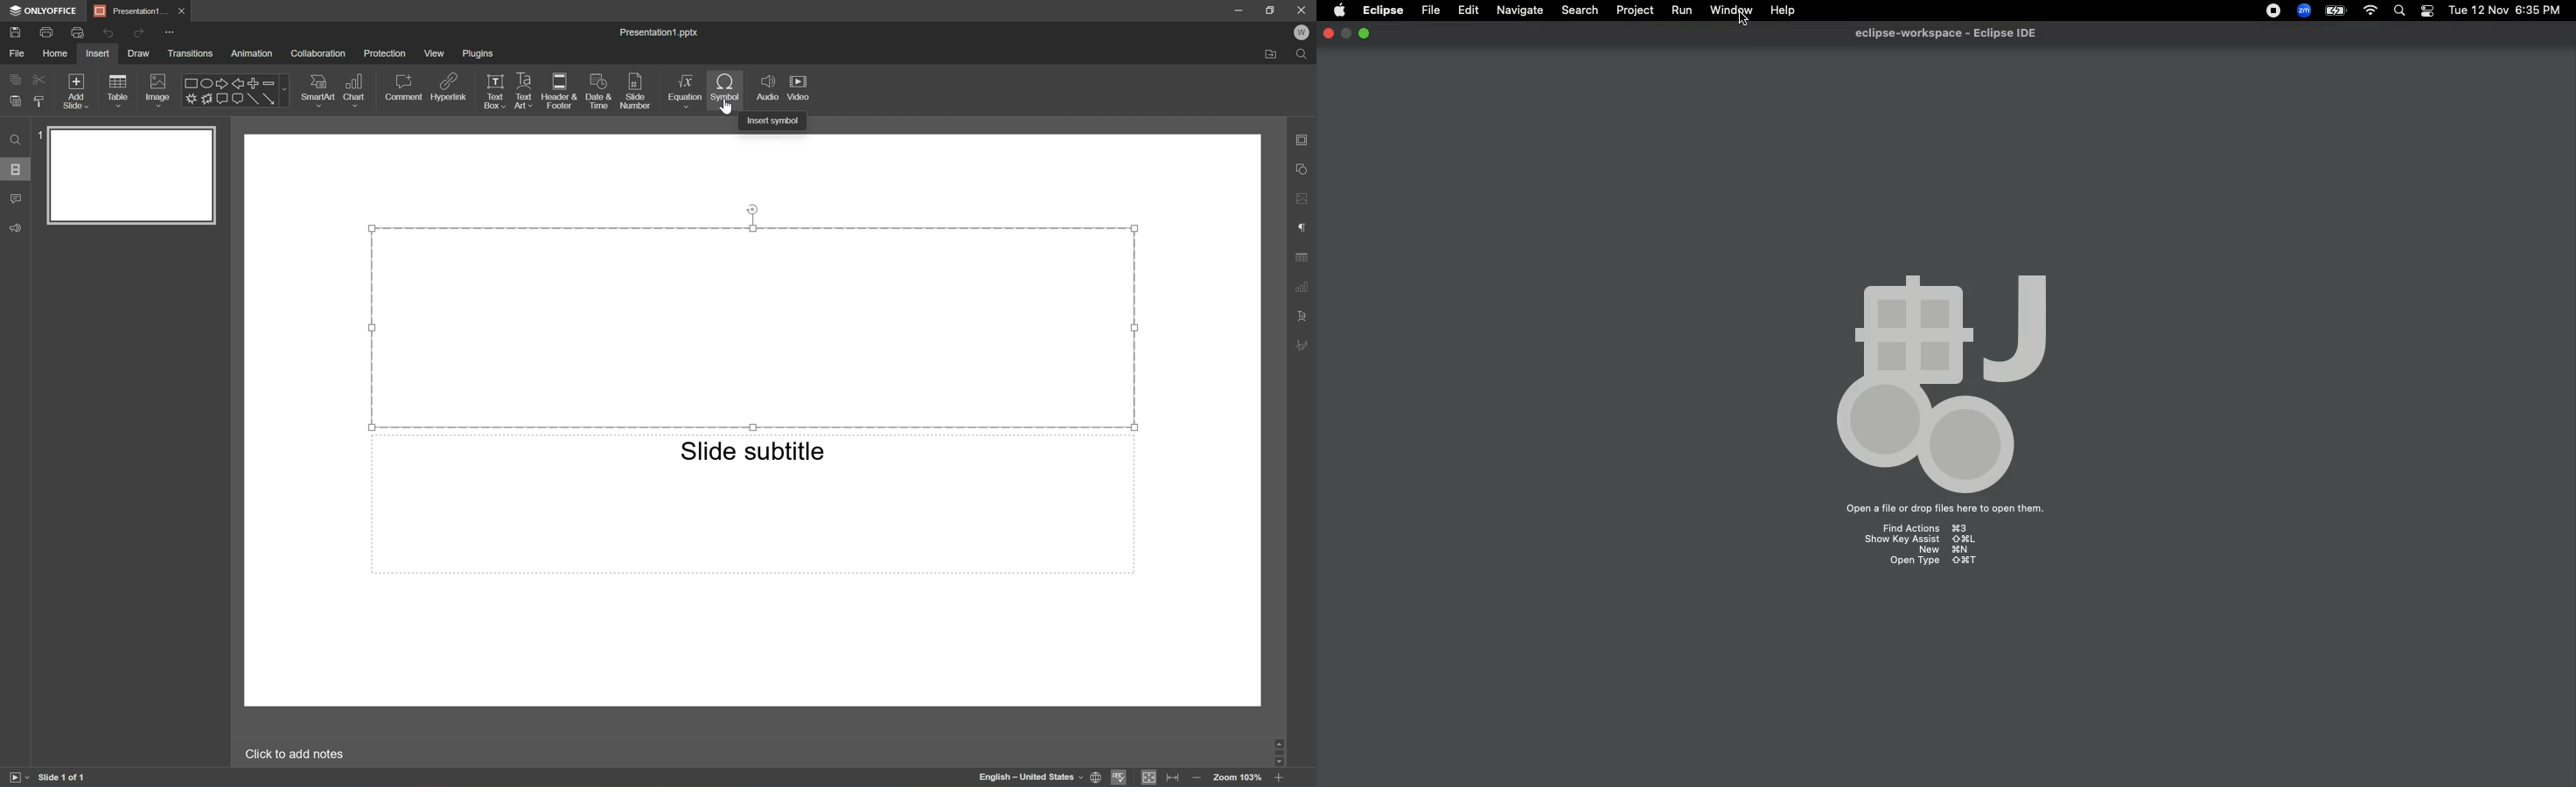  Describe the element at coordinates (1279, 752) in the screenshot. I see `Scroll Bar` at that location.